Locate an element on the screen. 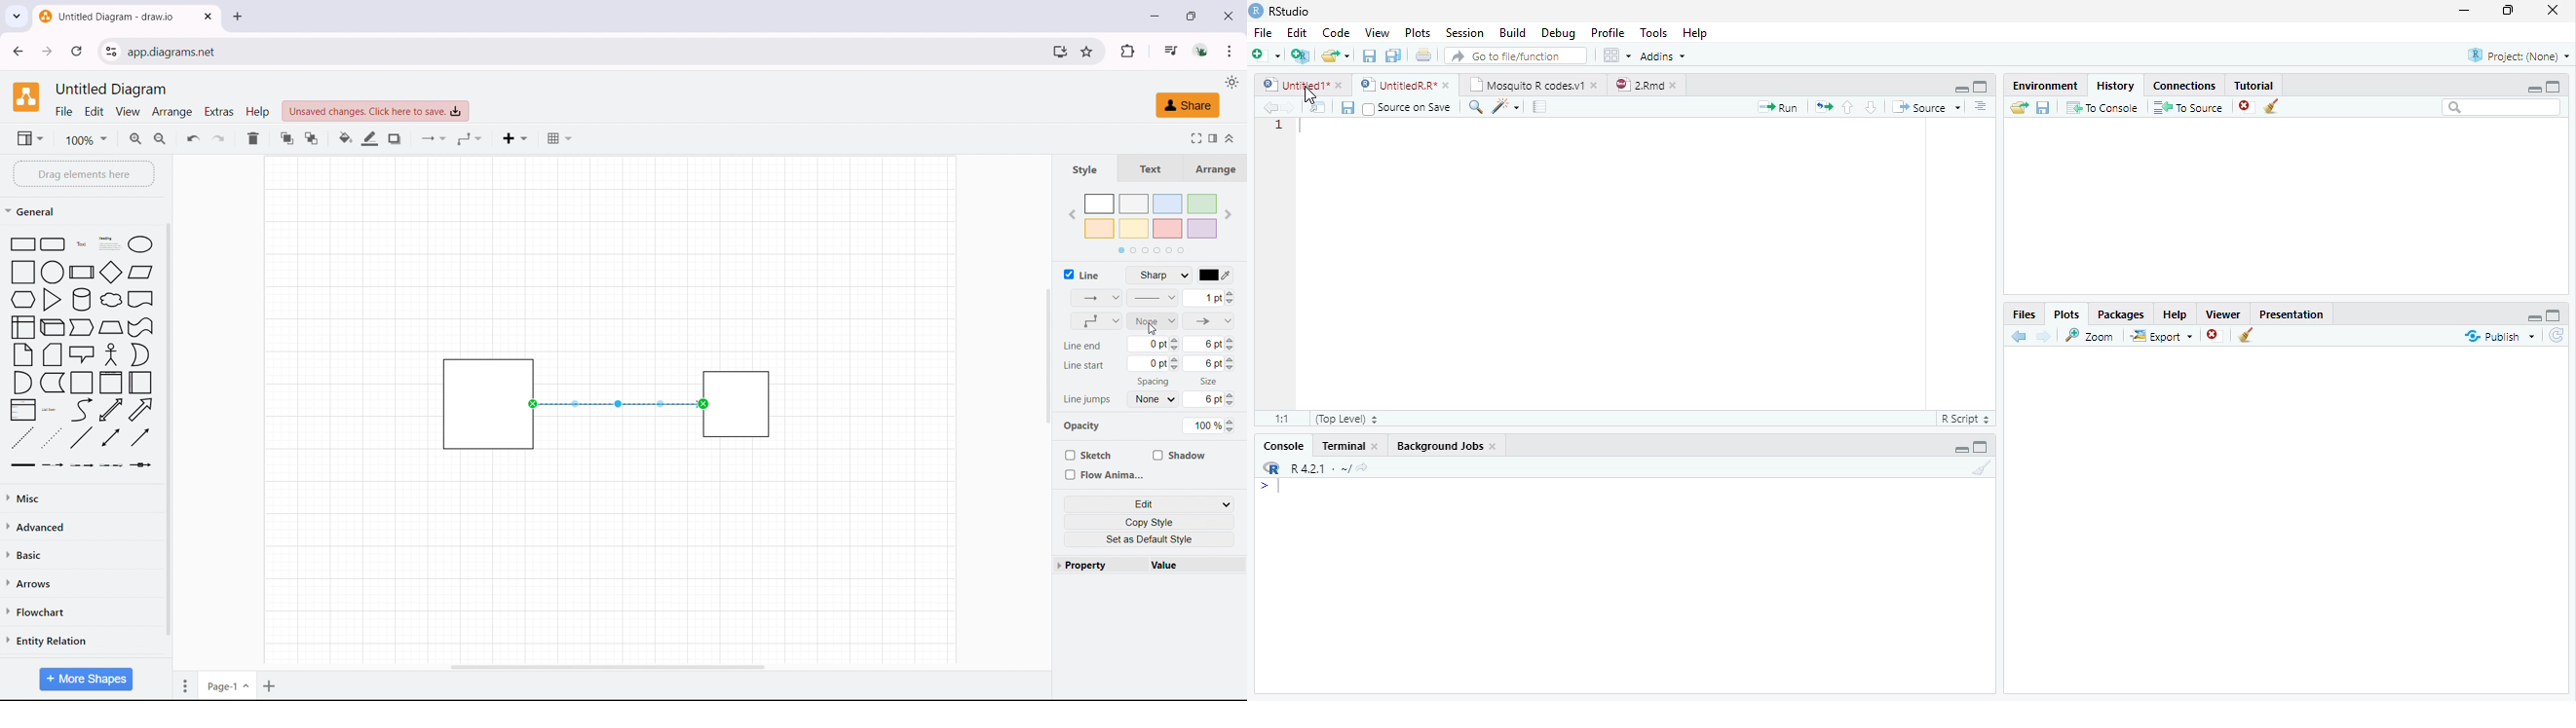 This screenshot has height=728, width=2576. Hide is located at coordinates (2532, 315).